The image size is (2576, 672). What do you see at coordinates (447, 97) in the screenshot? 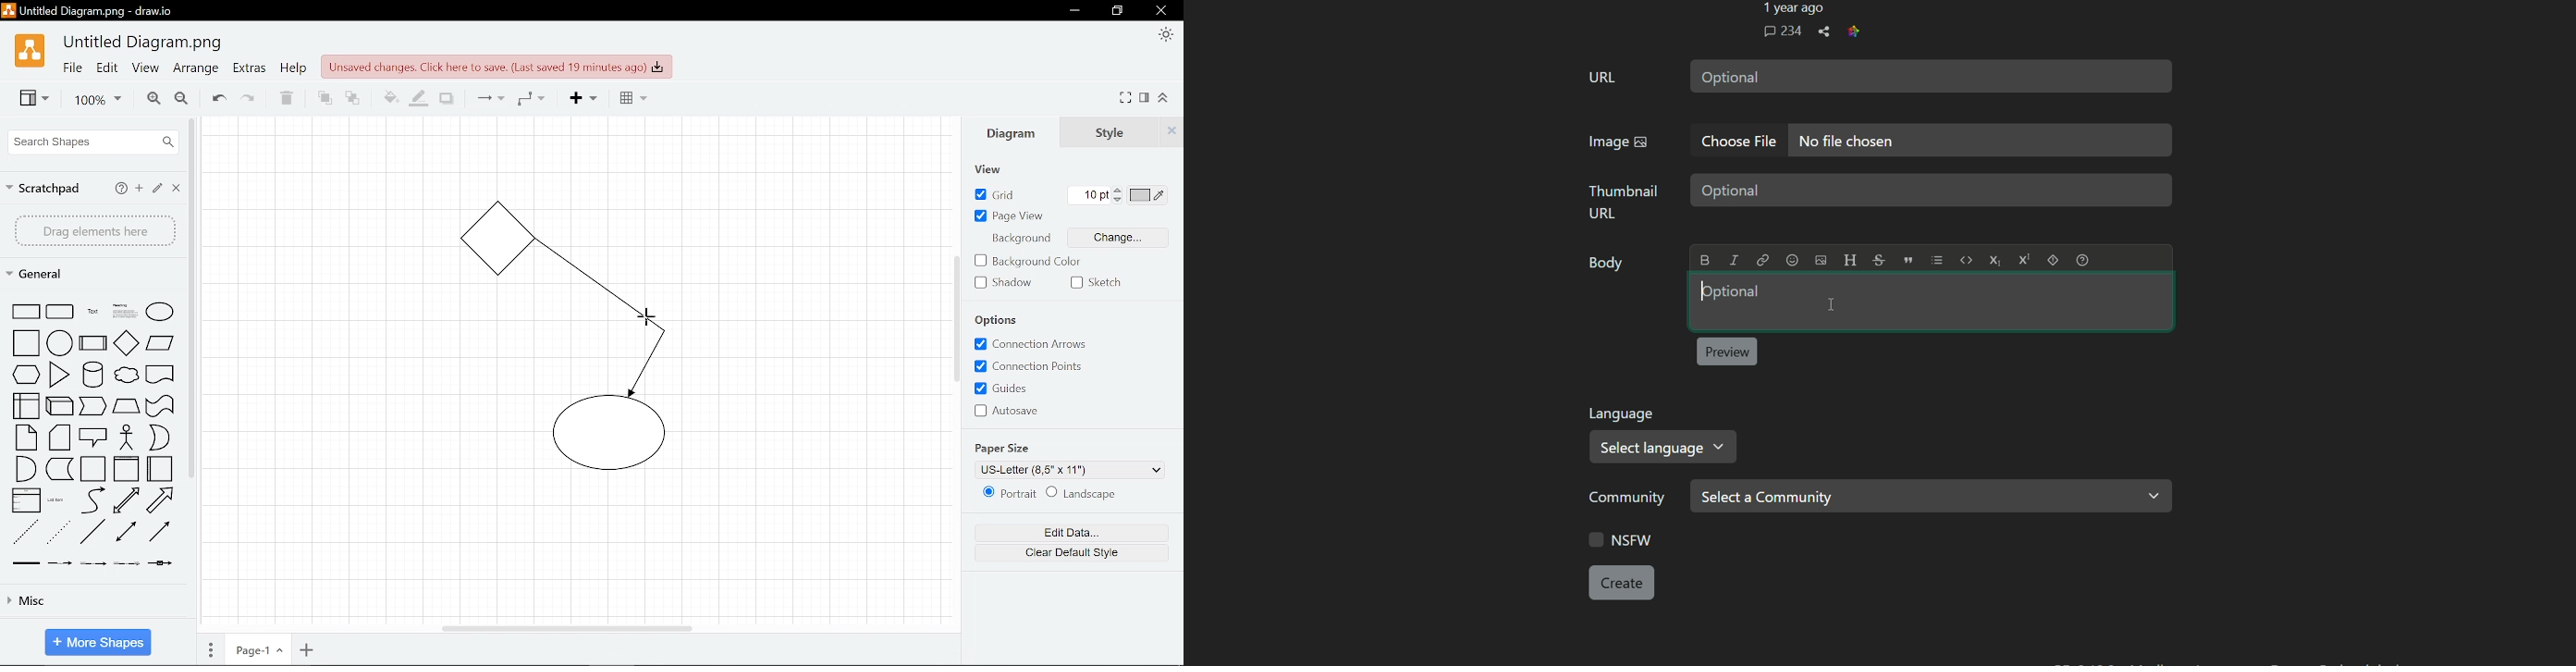
I see `Shadow` at bounding box center [447, 97].